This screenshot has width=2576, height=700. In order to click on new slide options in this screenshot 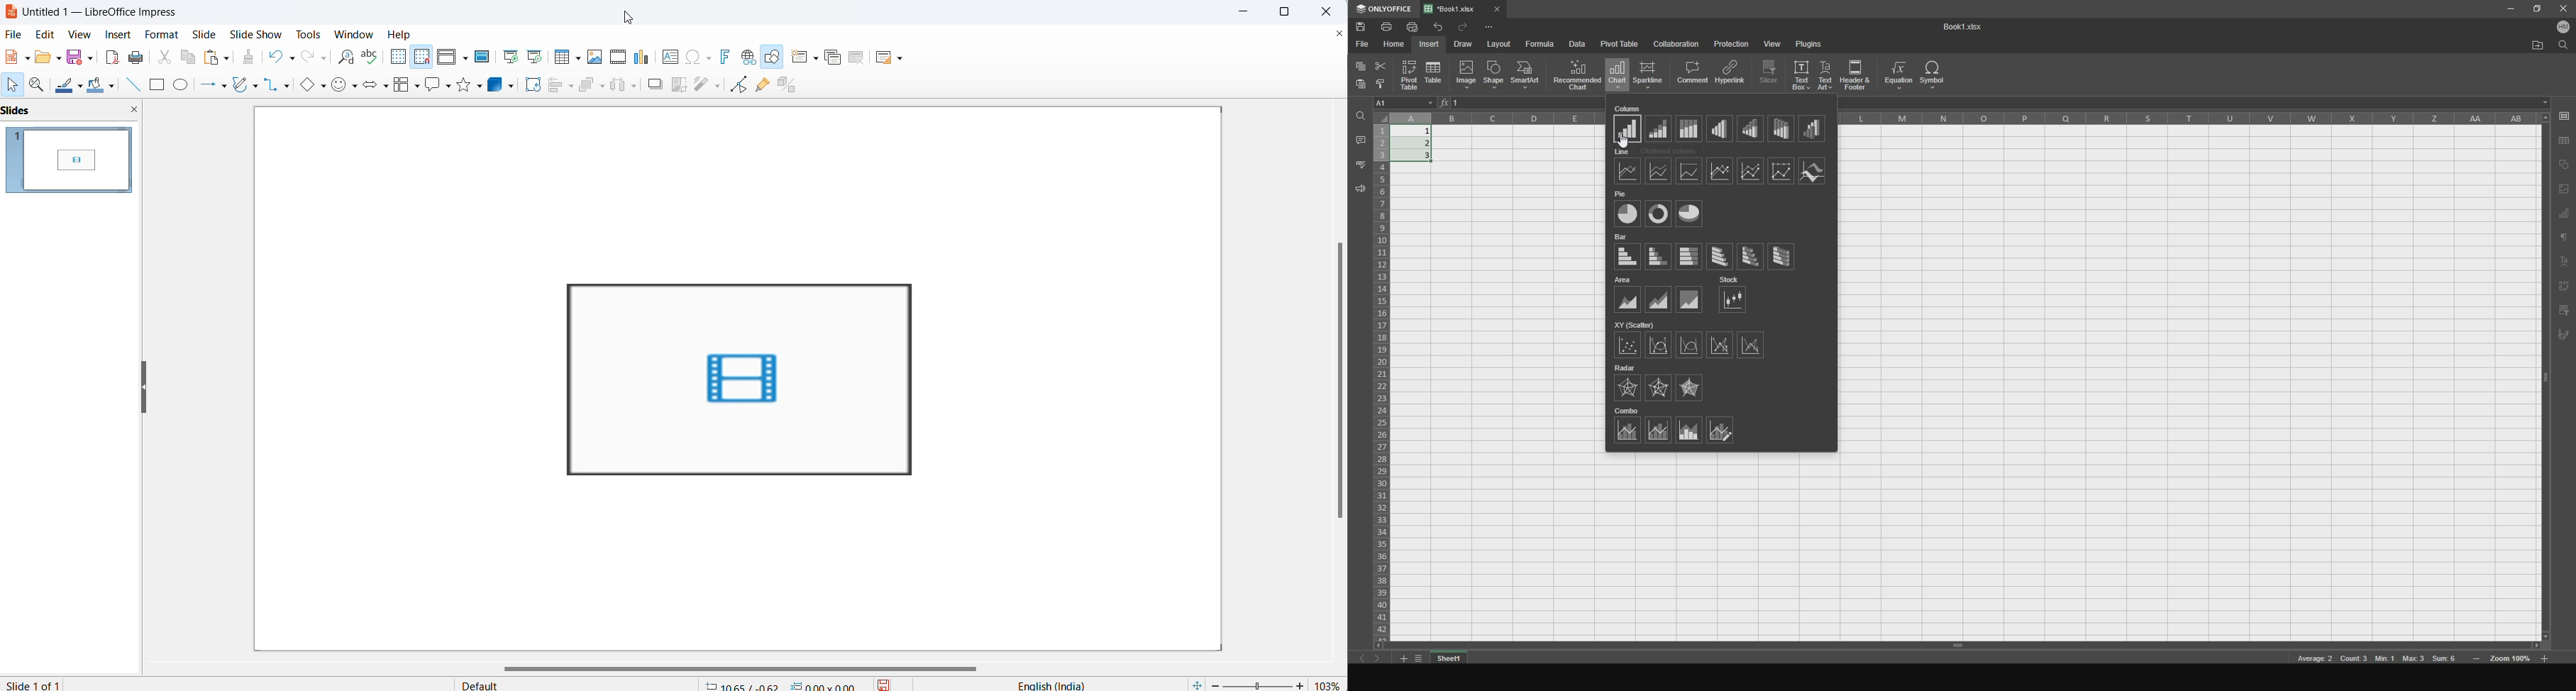, I will do `click(818, 57)`.